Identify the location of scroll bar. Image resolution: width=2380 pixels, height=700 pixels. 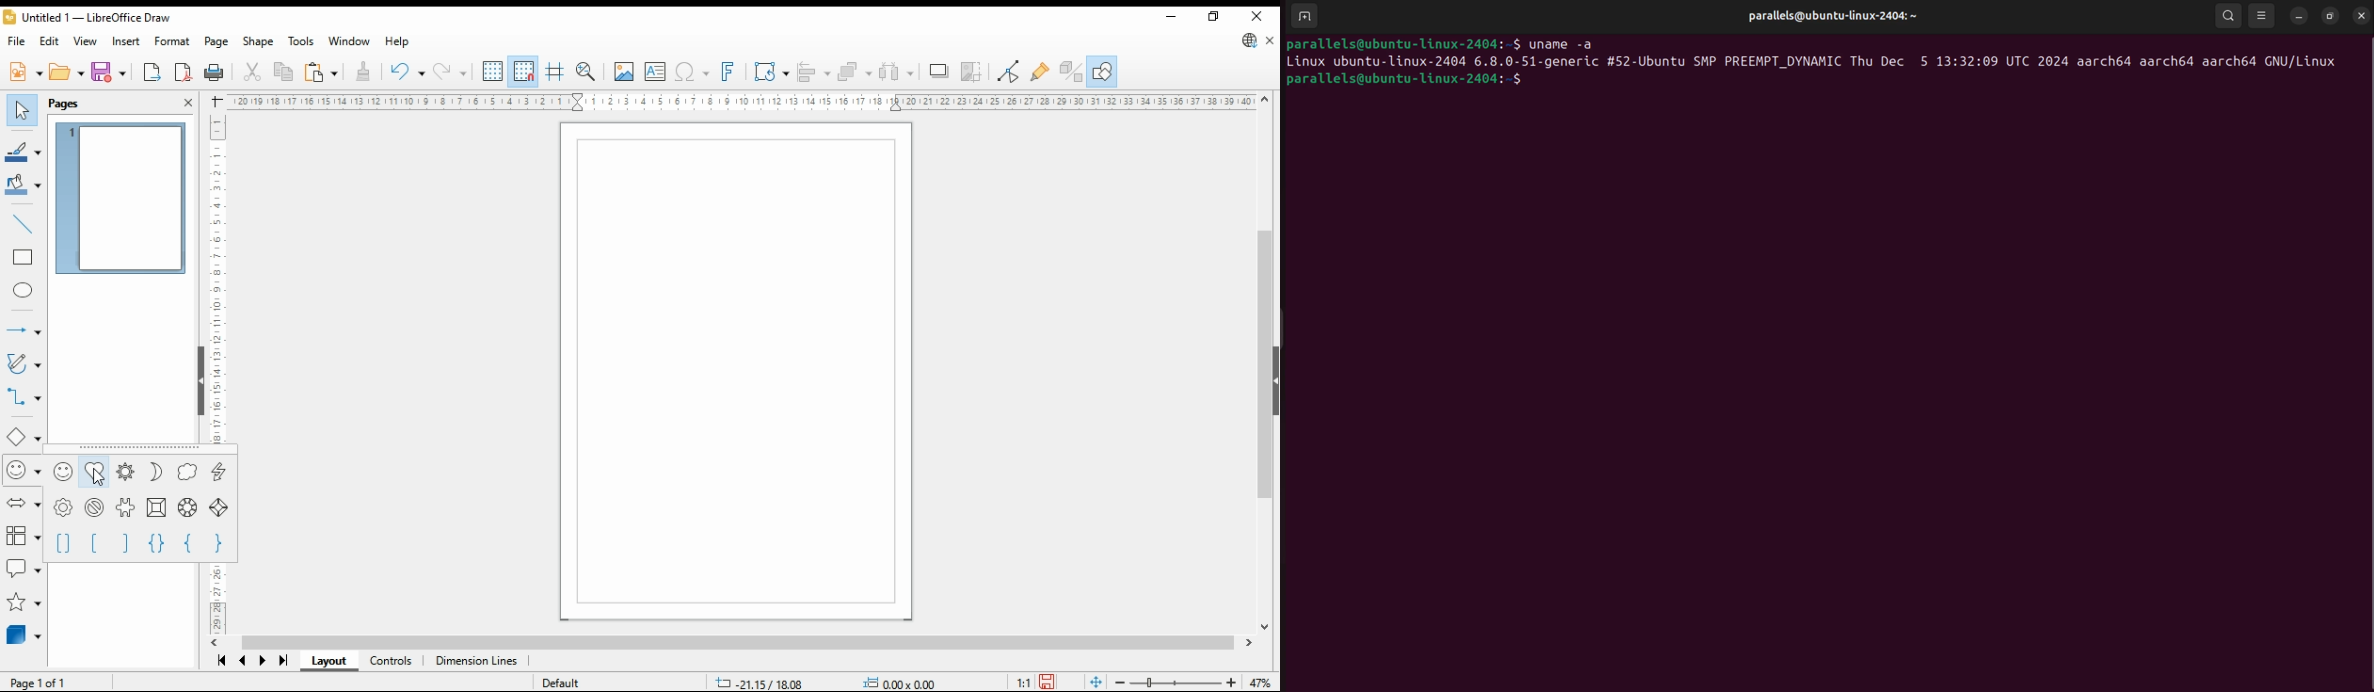
(1266, 360).